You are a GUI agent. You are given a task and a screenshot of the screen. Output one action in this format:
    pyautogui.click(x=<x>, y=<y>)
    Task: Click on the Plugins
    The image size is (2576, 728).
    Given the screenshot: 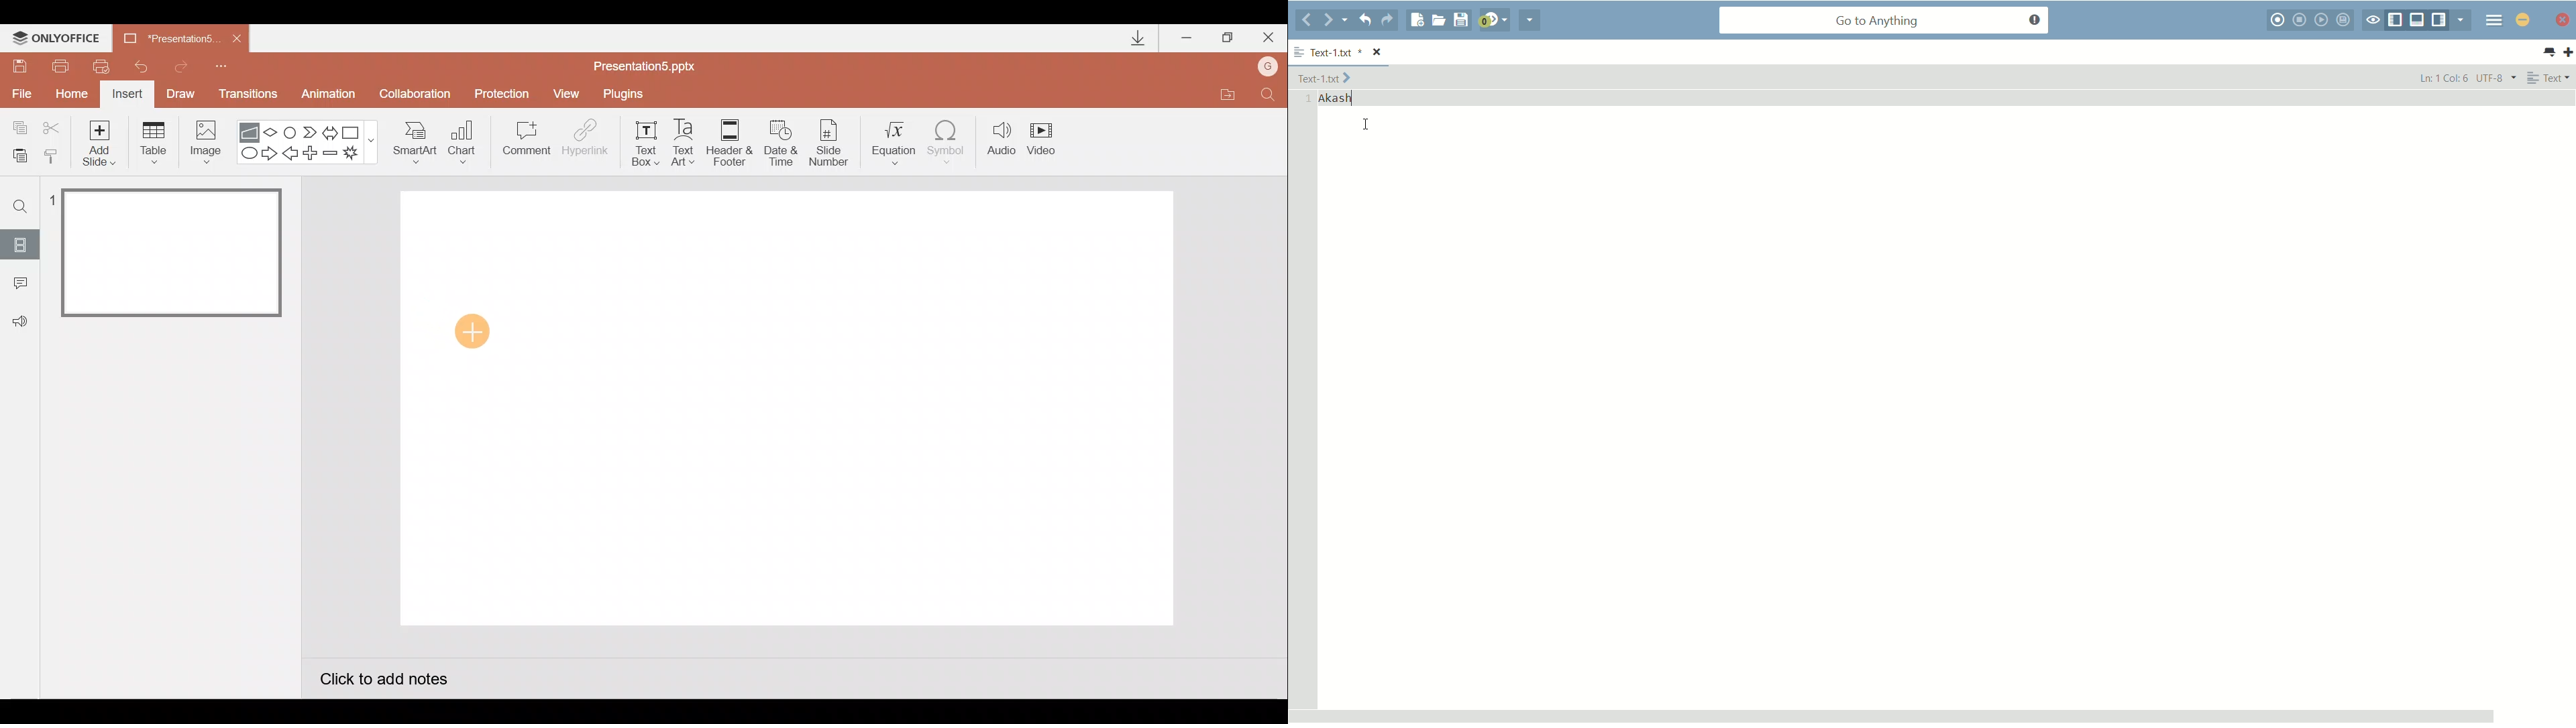 What is the action you would take?
    pyautogui.click(x=627, y=94)
    